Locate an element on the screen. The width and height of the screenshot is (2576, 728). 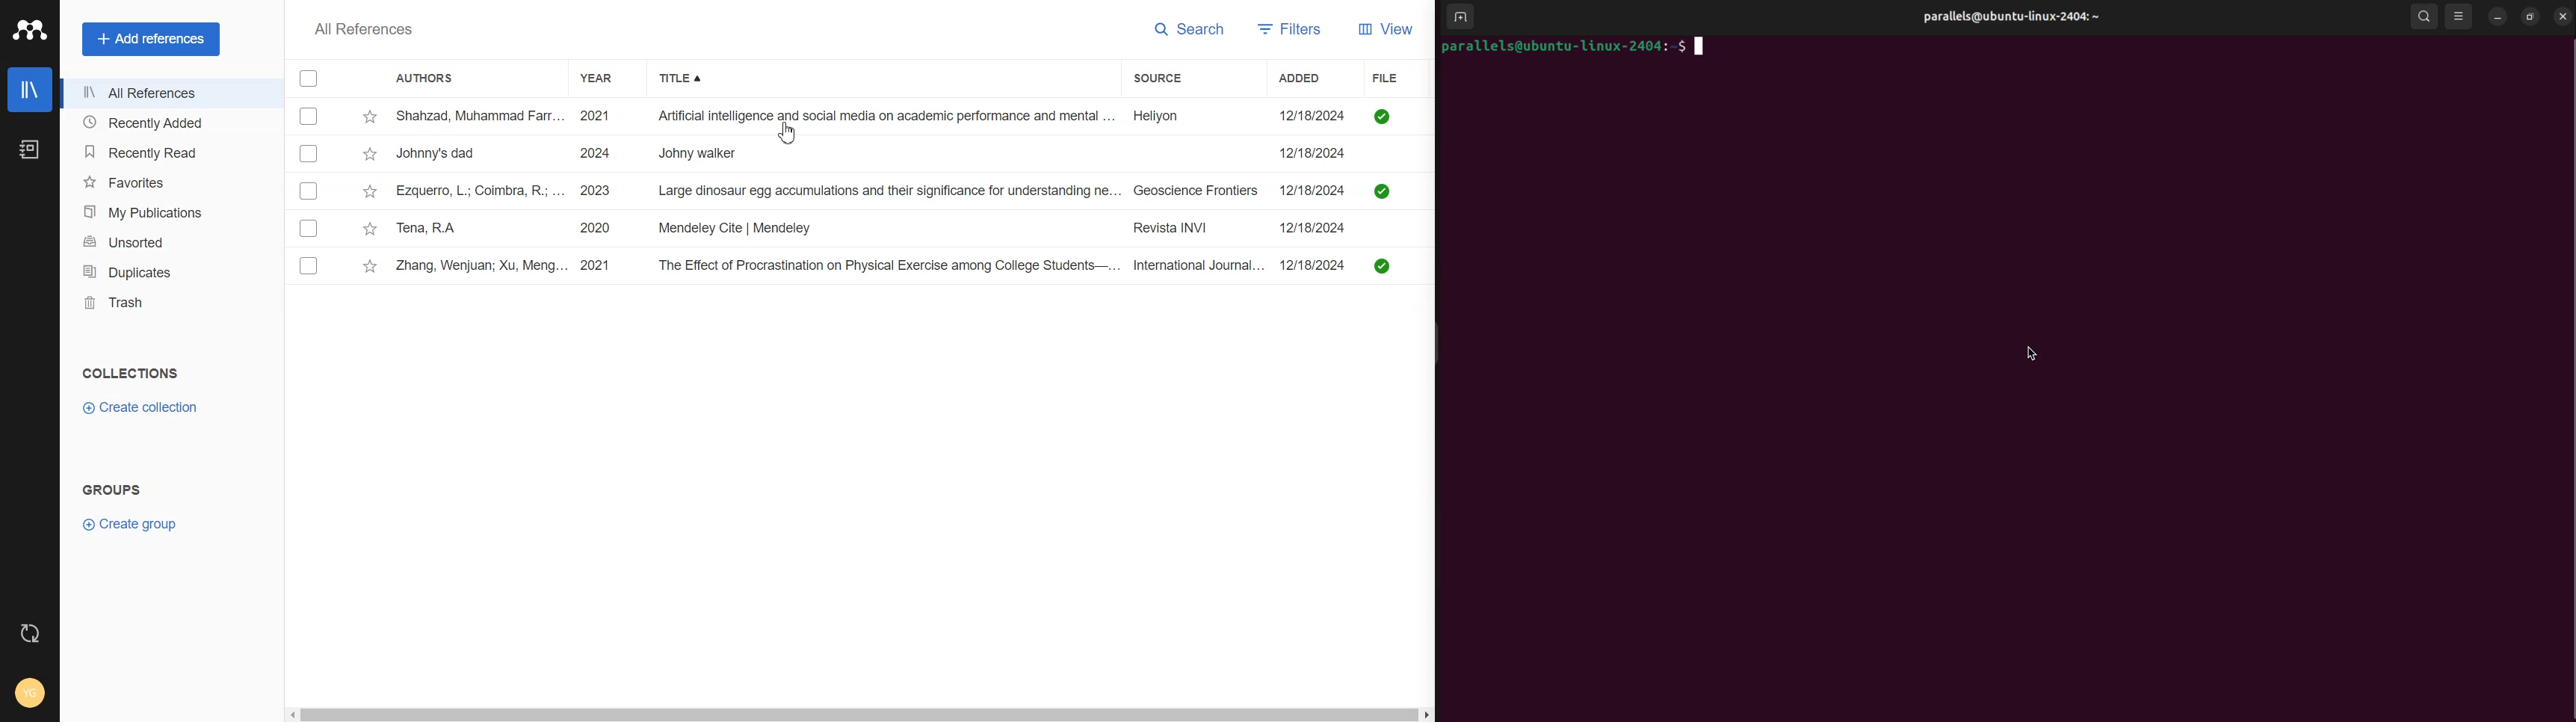
My Publications is located at coordinates (161, 213).